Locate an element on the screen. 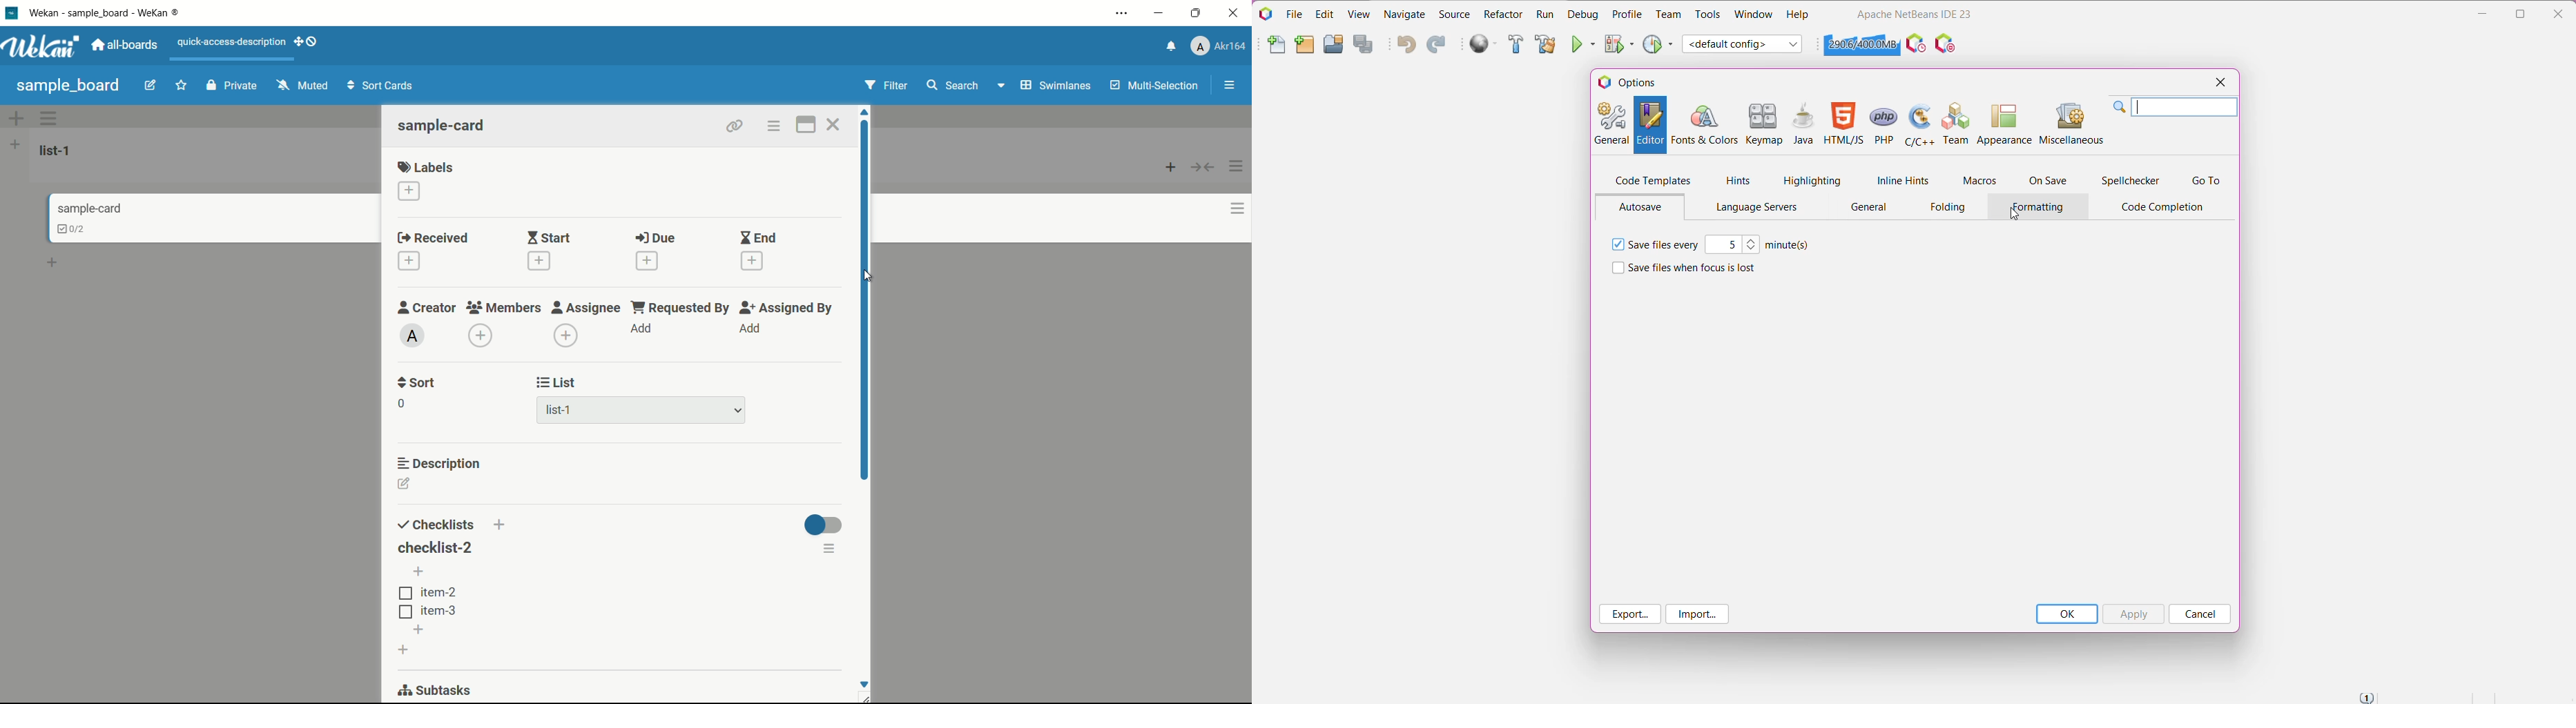  app icon is located at coordinates (11, 14).